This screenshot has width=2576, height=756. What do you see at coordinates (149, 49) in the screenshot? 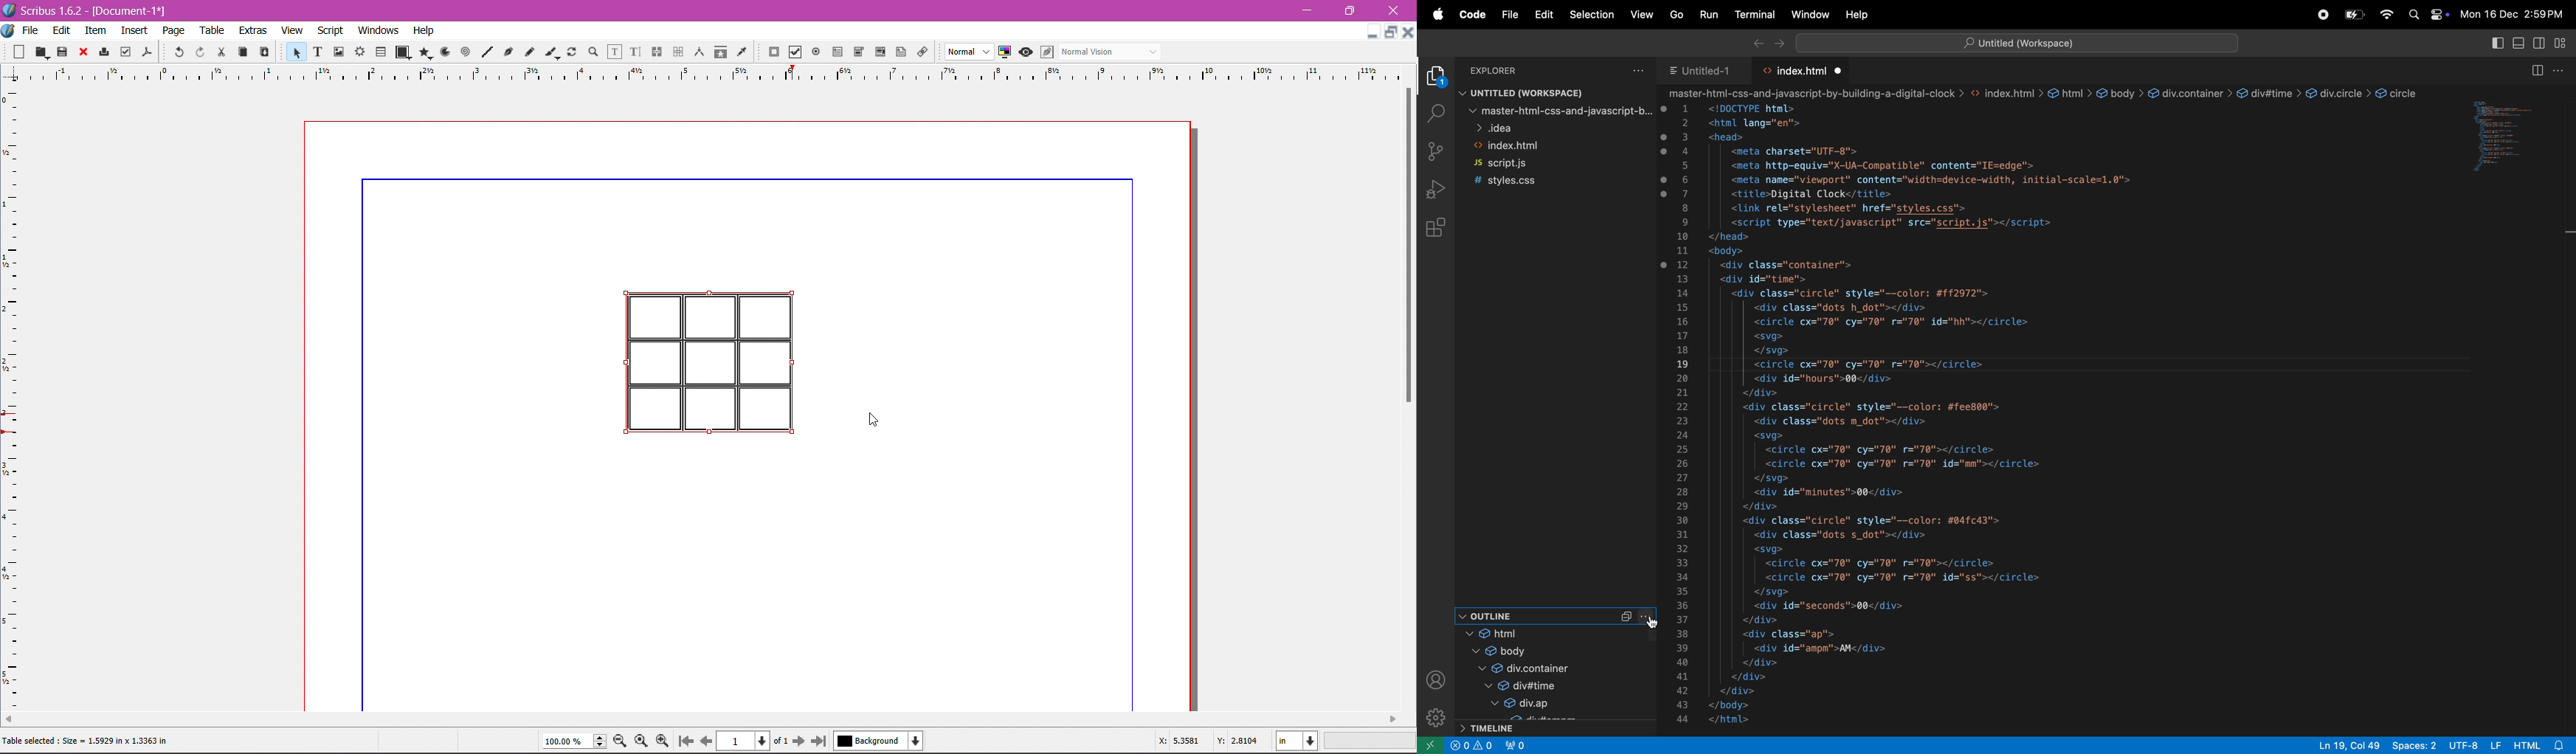
I see `Save as PDF` at bounding box center [149, 49].